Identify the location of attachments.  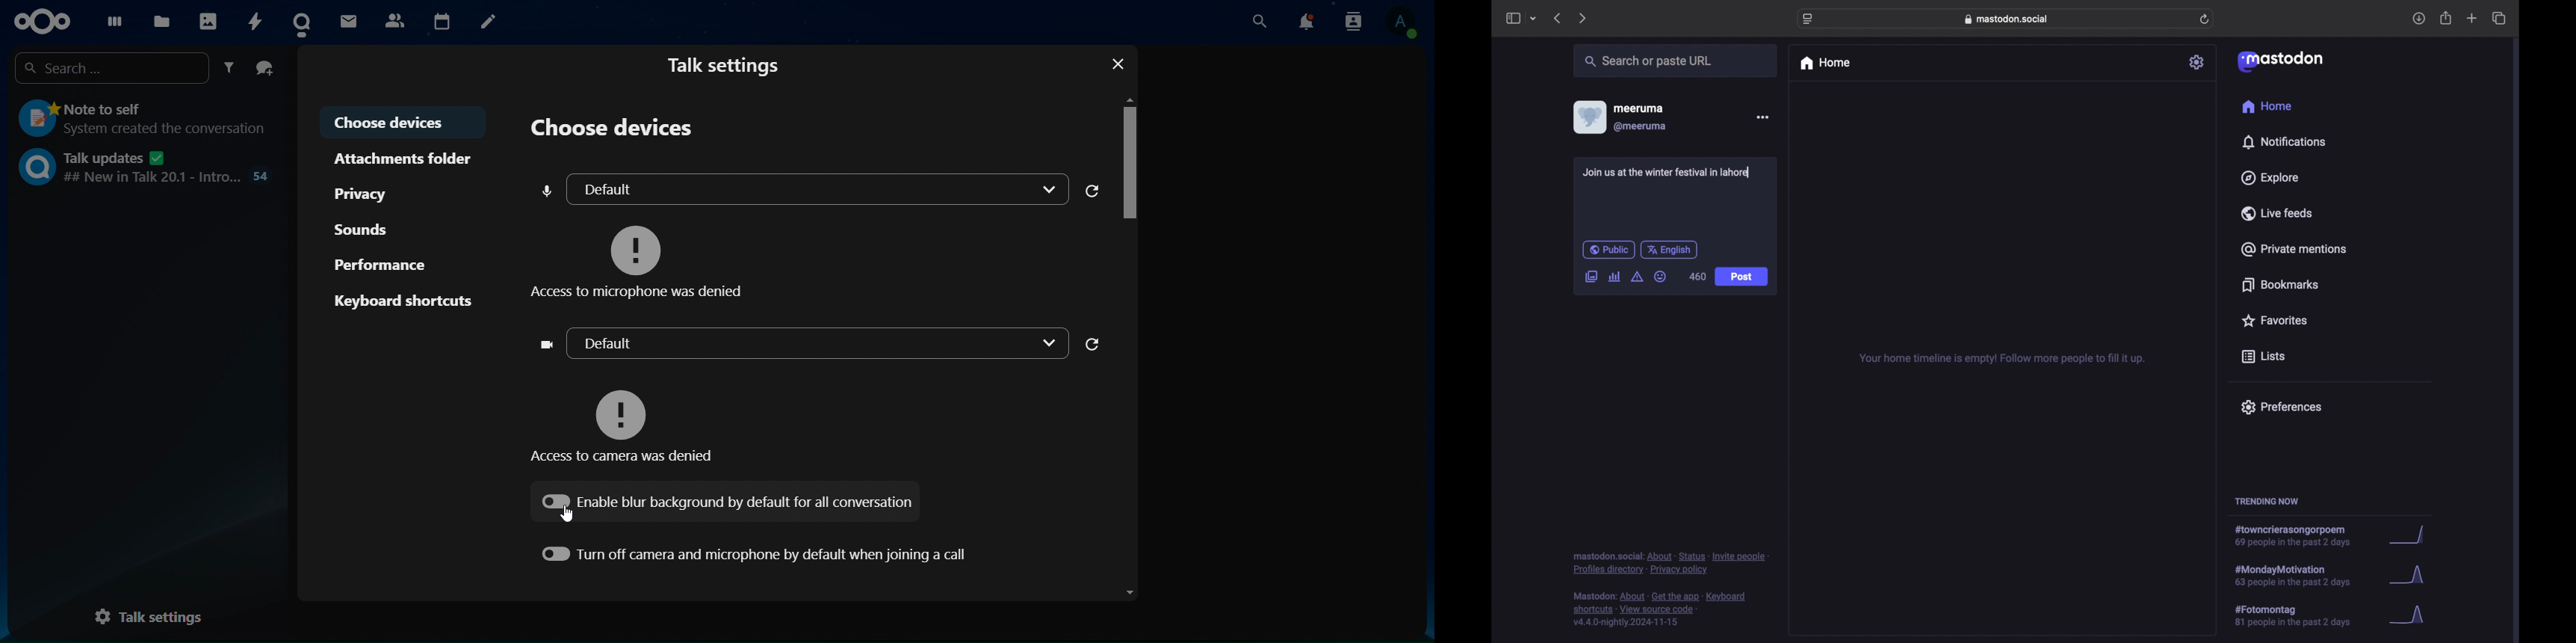
(405, 158).